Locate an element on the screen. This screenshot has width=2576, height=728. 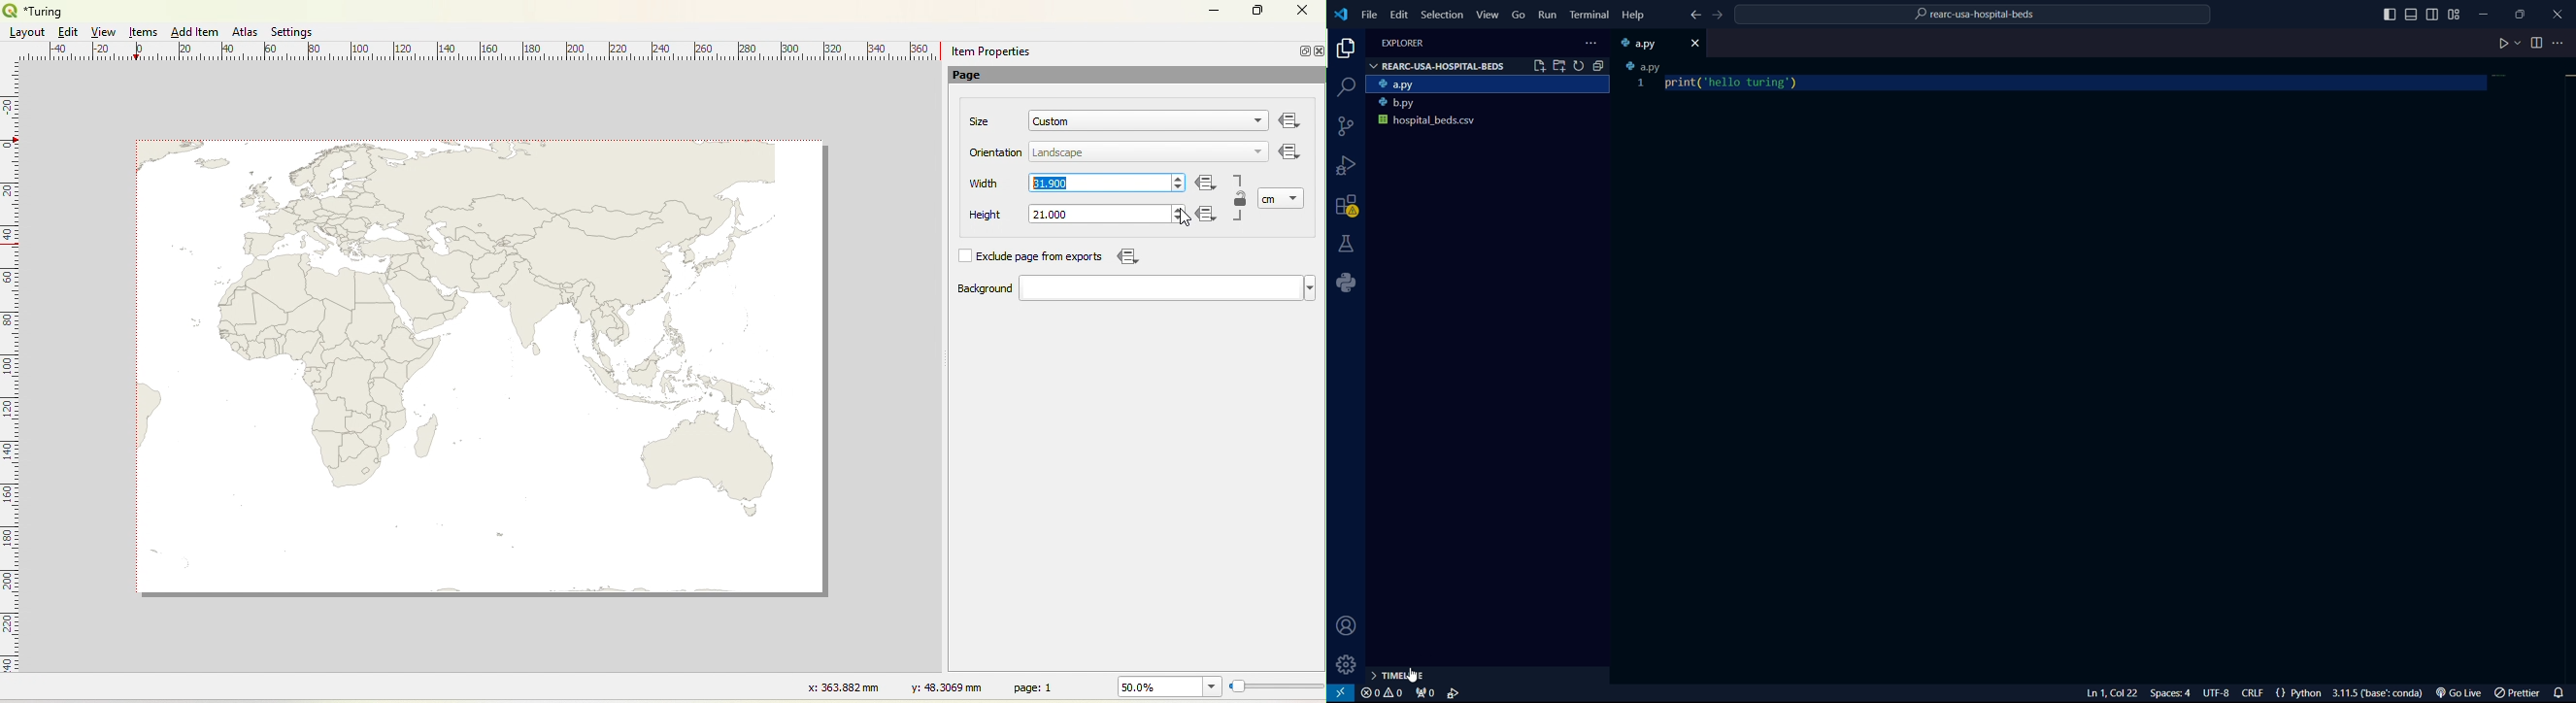
Icon is located at coordinates (1290, 153).